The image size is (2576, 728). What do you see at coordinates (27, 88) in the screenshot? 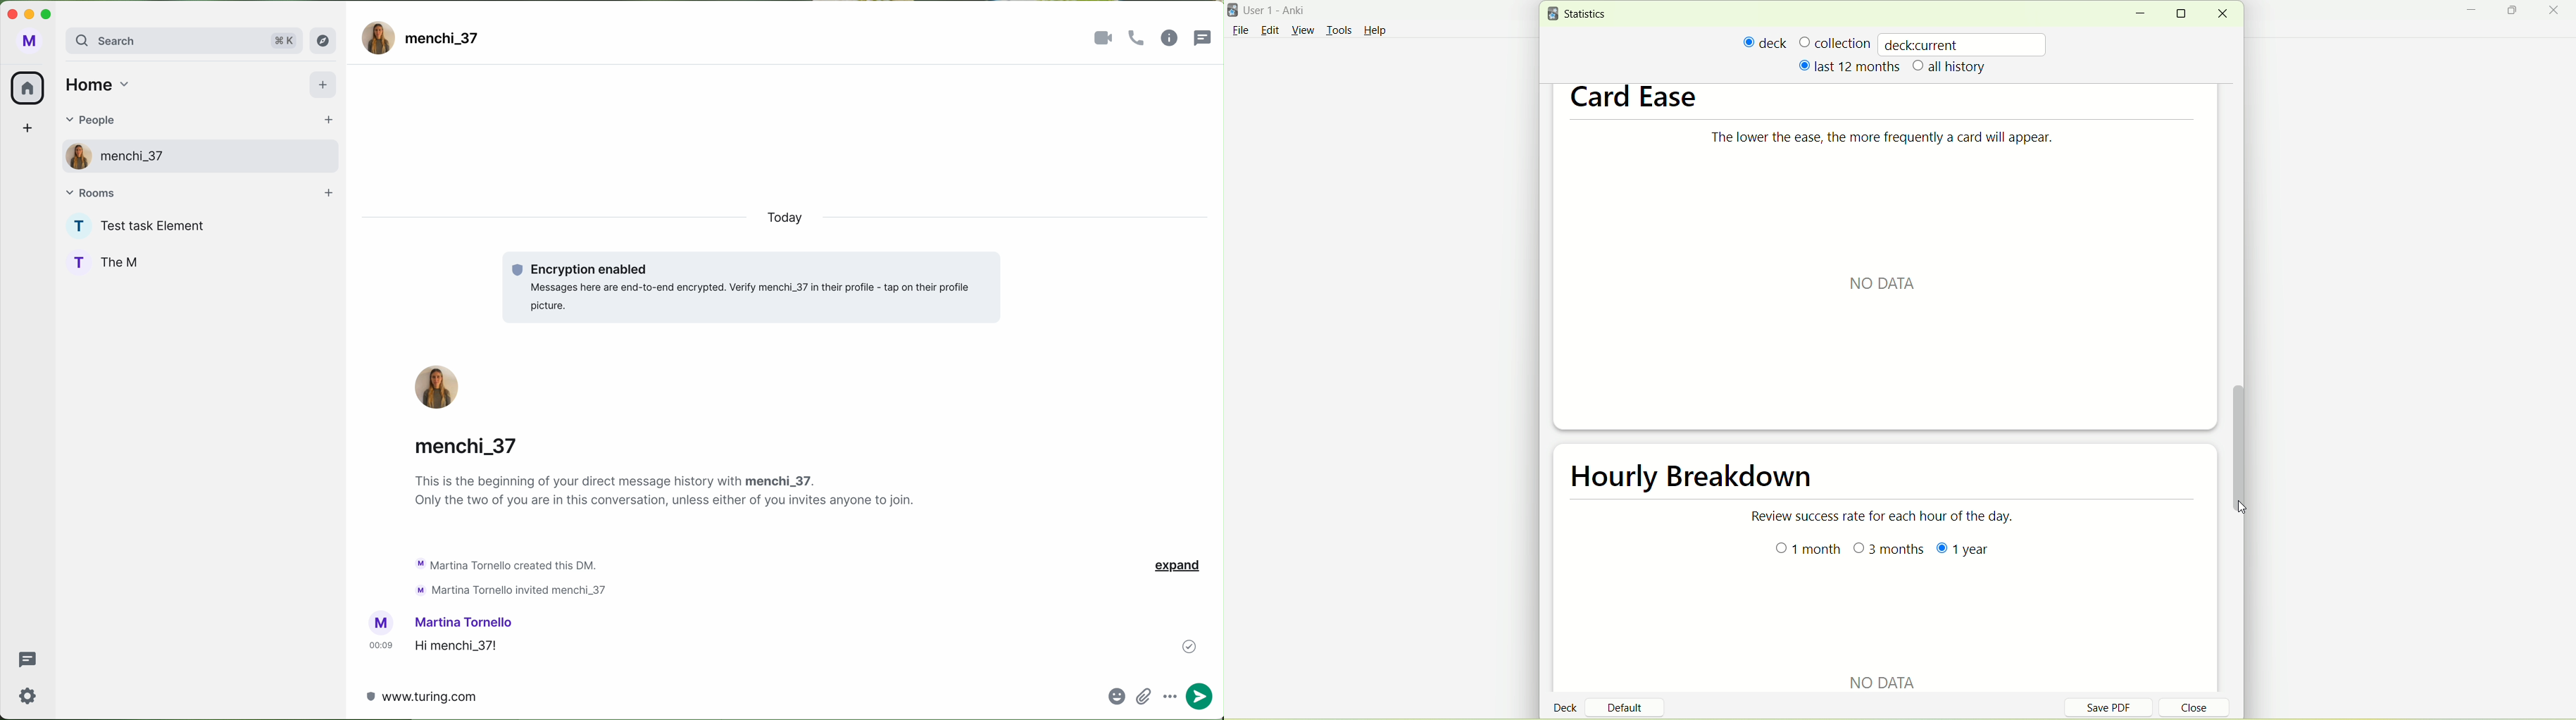
I see `home icon` at bounding box center [27, 88].